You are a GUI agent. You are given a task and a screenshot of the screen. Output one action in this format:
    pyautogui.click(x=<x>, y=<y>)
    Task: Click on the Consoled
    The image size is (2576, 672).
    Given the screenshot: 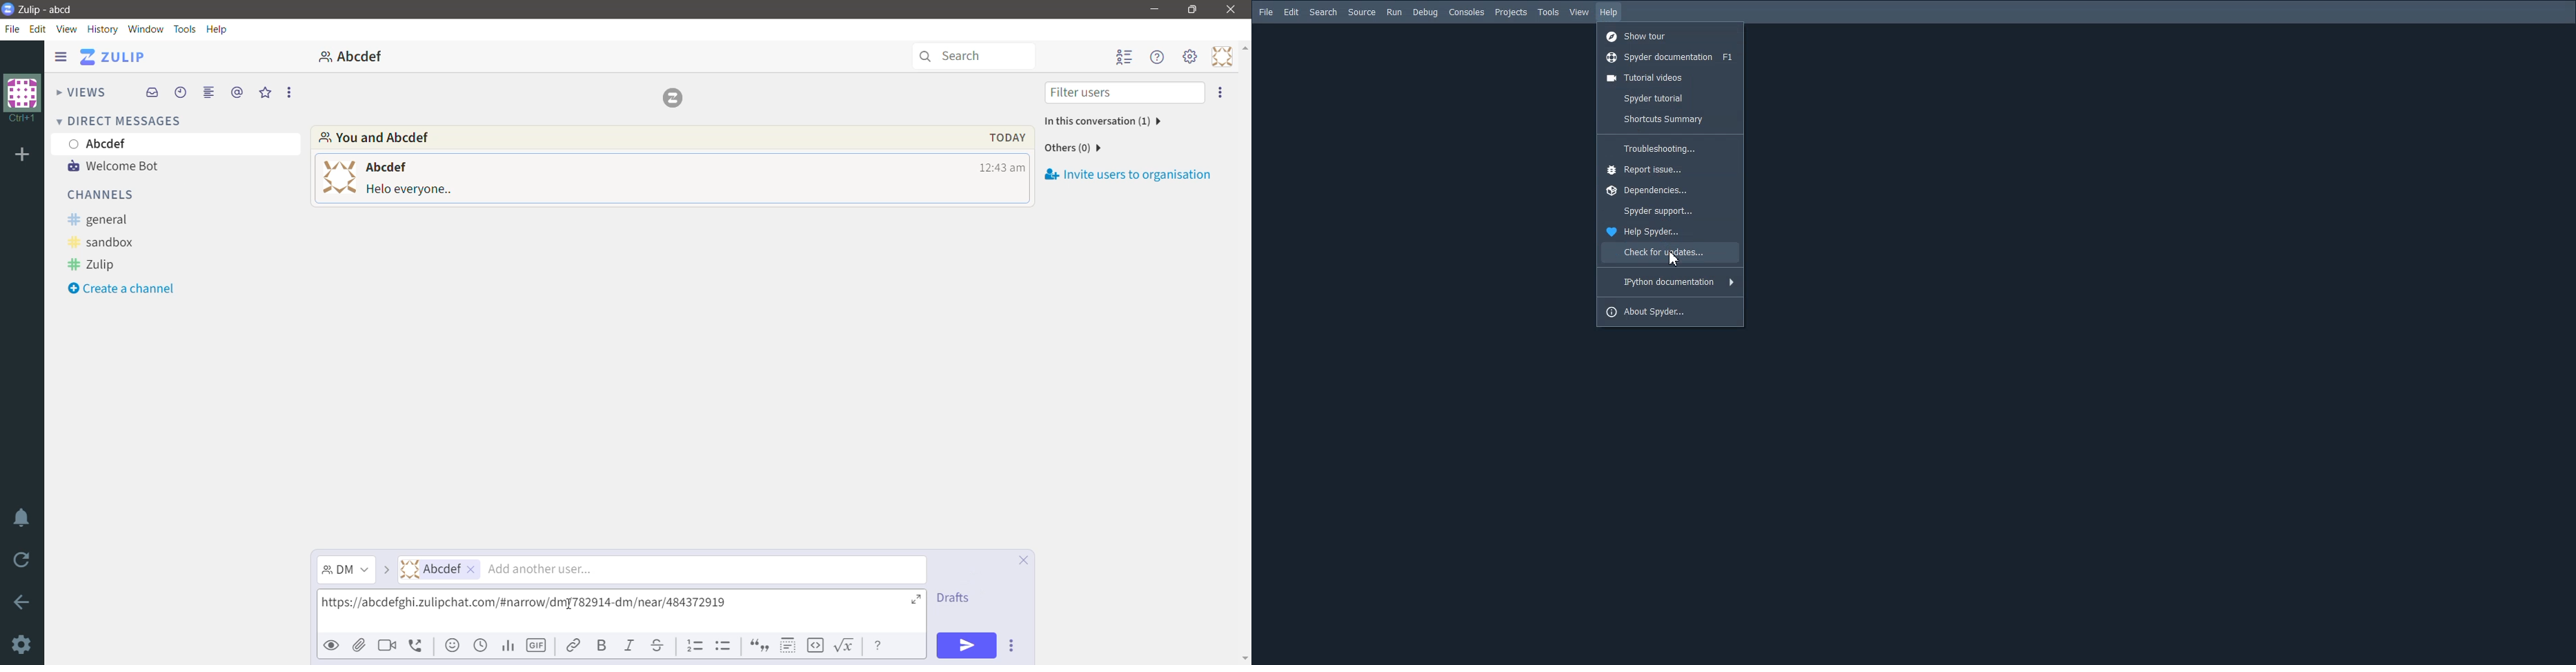 What is the action you would take?
    pyautogui.click(x=1467, y=12)
    